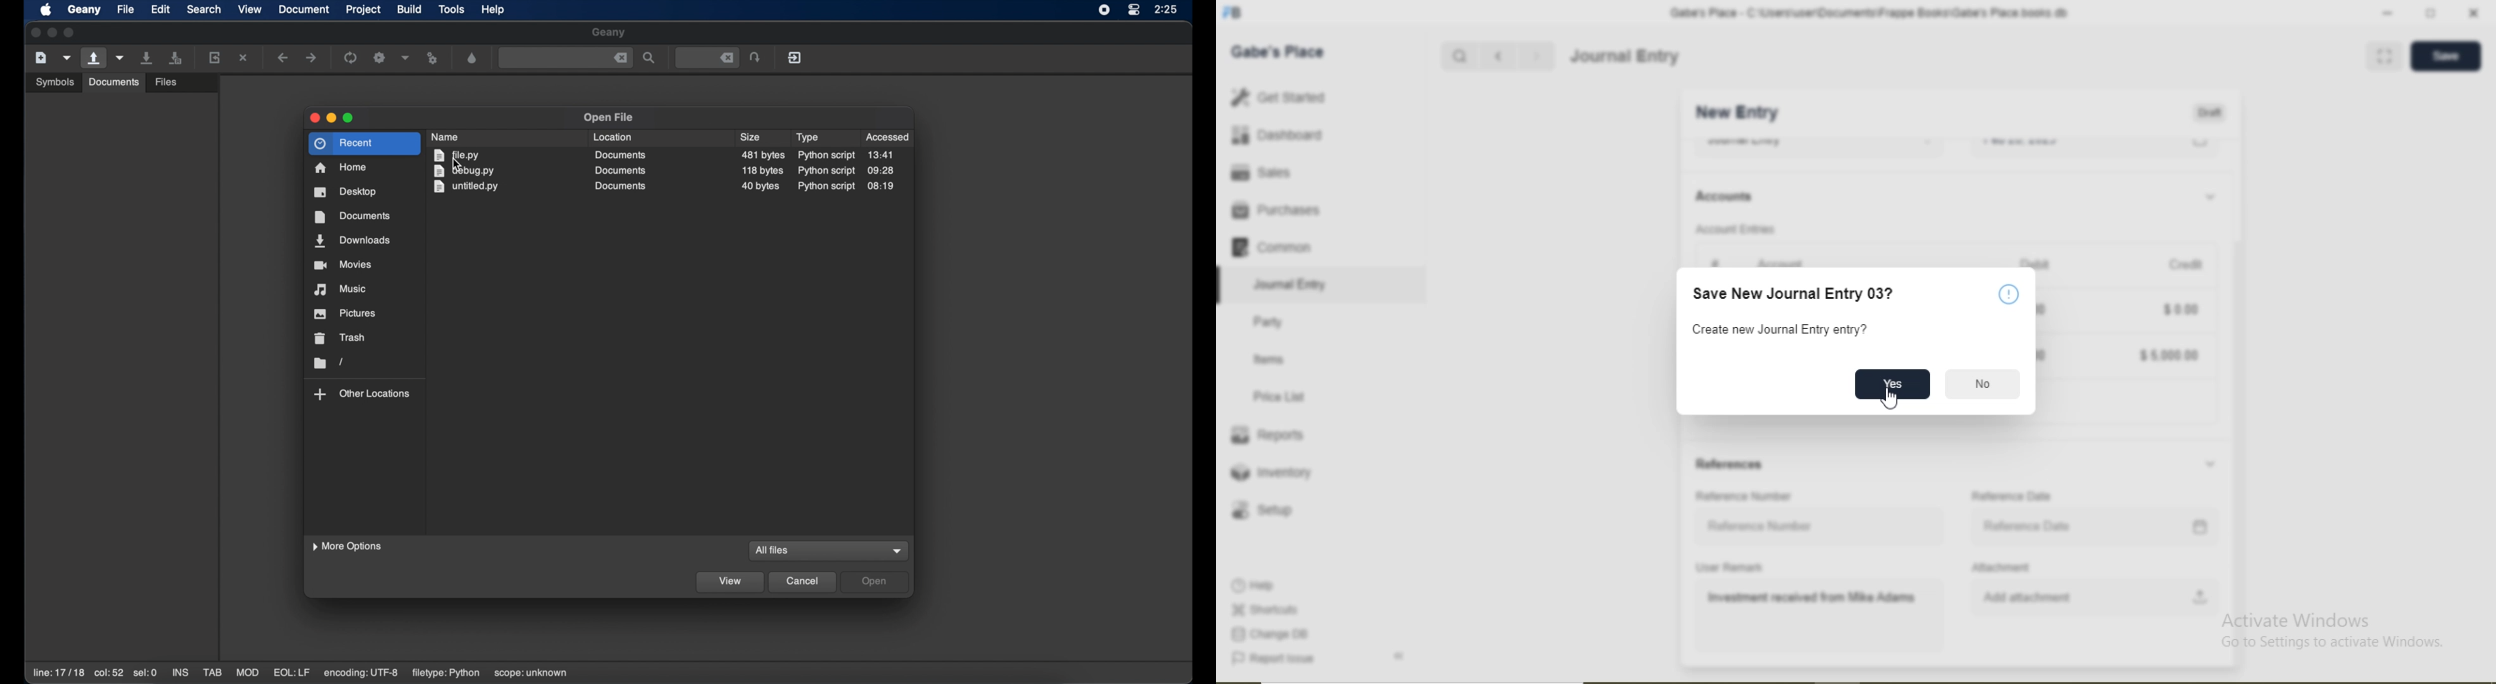 The width and height of the screenshot is (2520, 700). Describe the element at coordinates (1626, 56) in the screenshot. I see `Journal Entry` at that location.